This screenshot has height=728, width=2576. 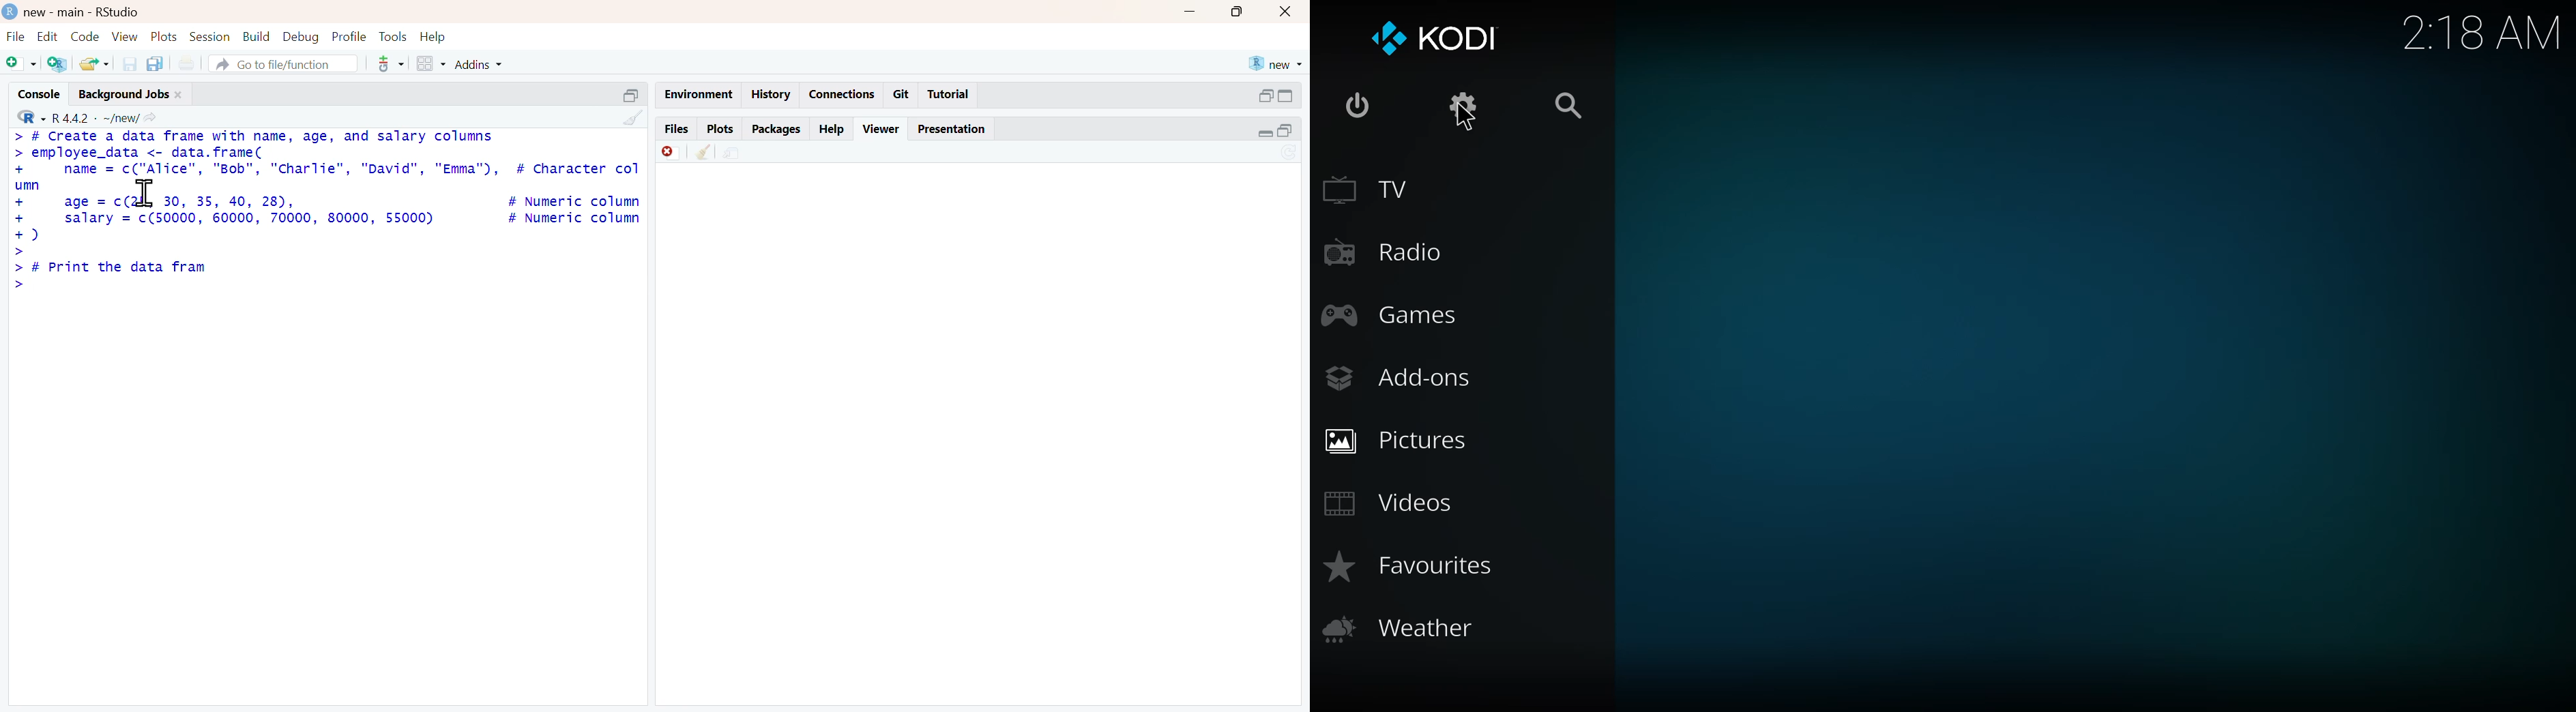 What do you see at coordinates (14, 36) in the screenshot?
I see `File` at bounding box center [14, 36].